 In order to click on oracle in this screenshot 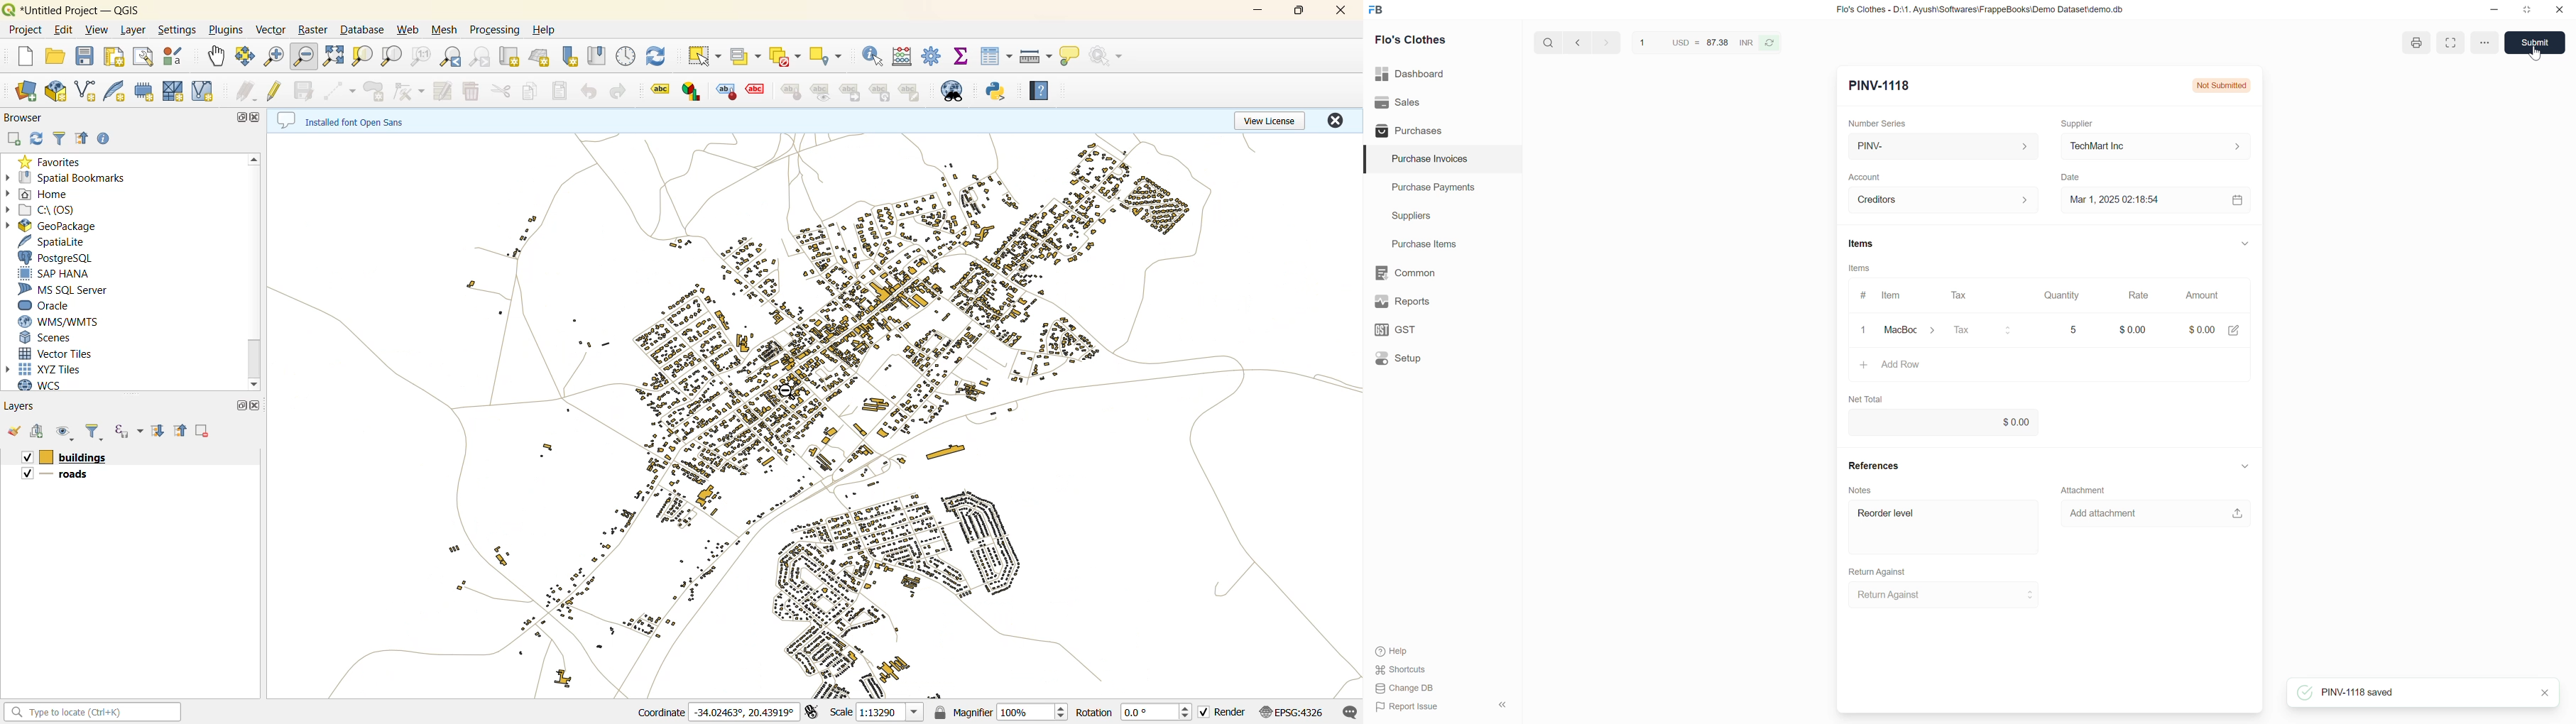, I will do `click(49, 306)`.